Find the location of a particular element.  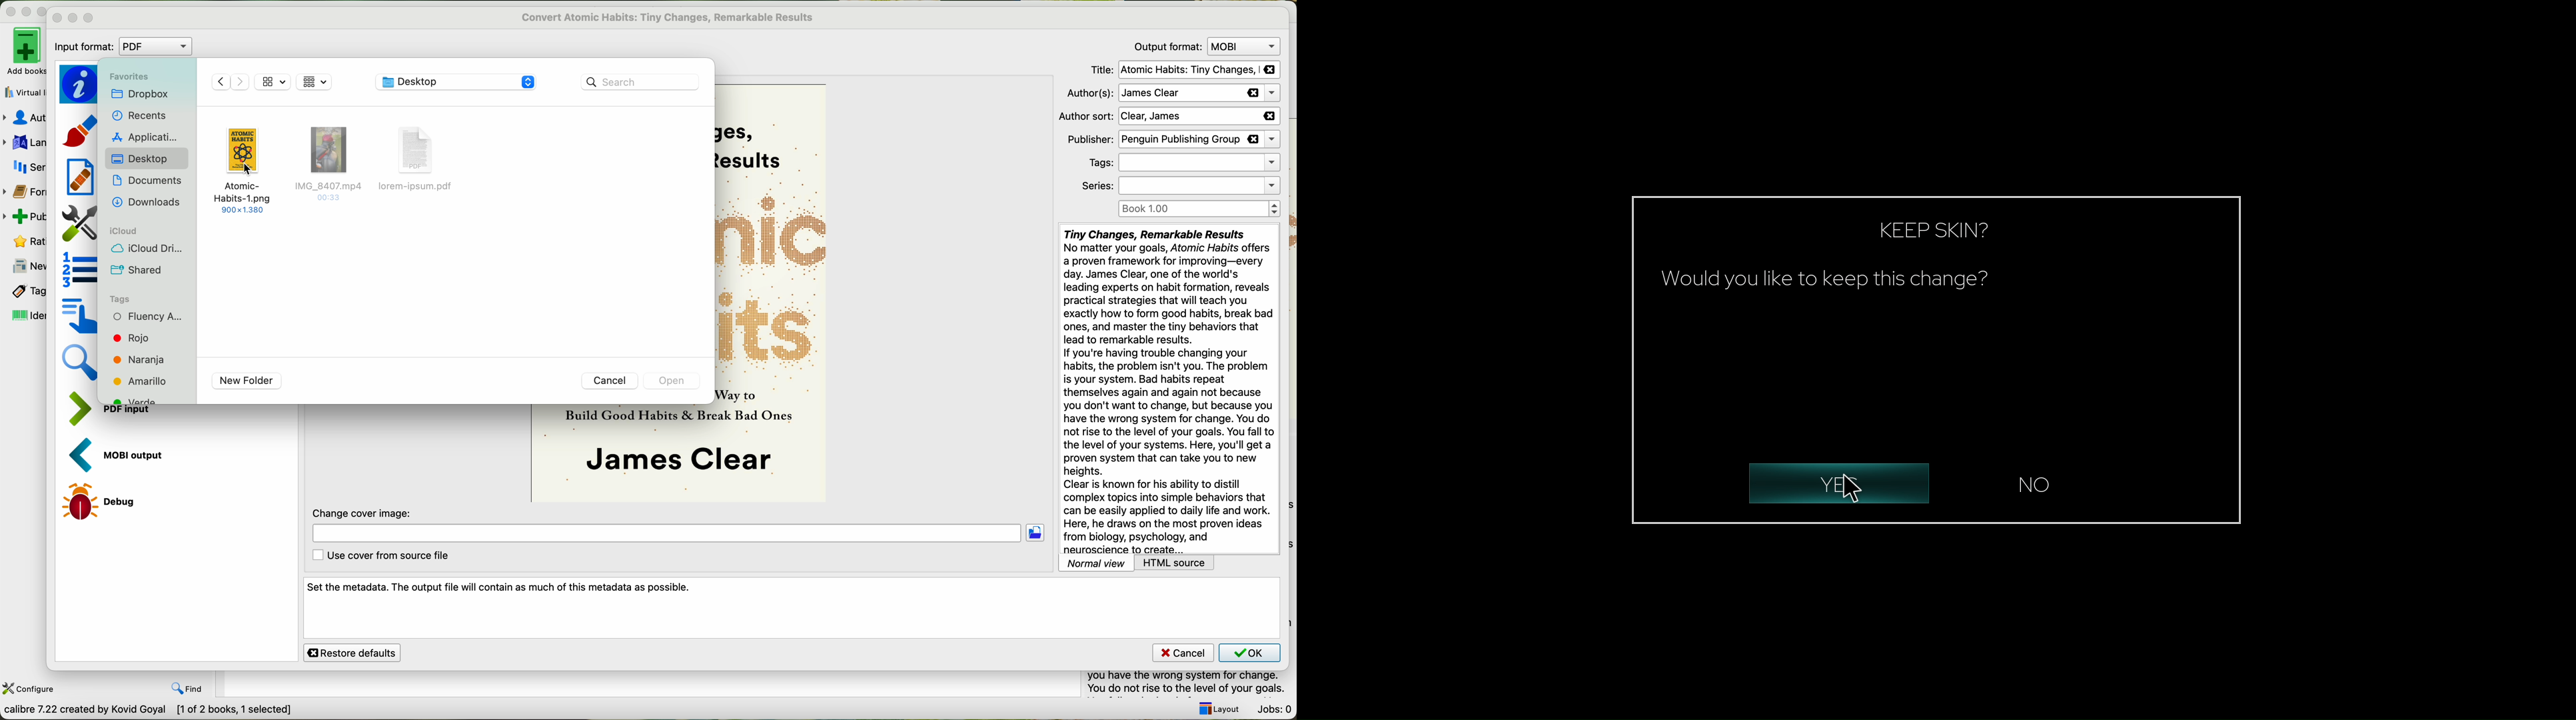

cancel is located at coordinates (608, 381).